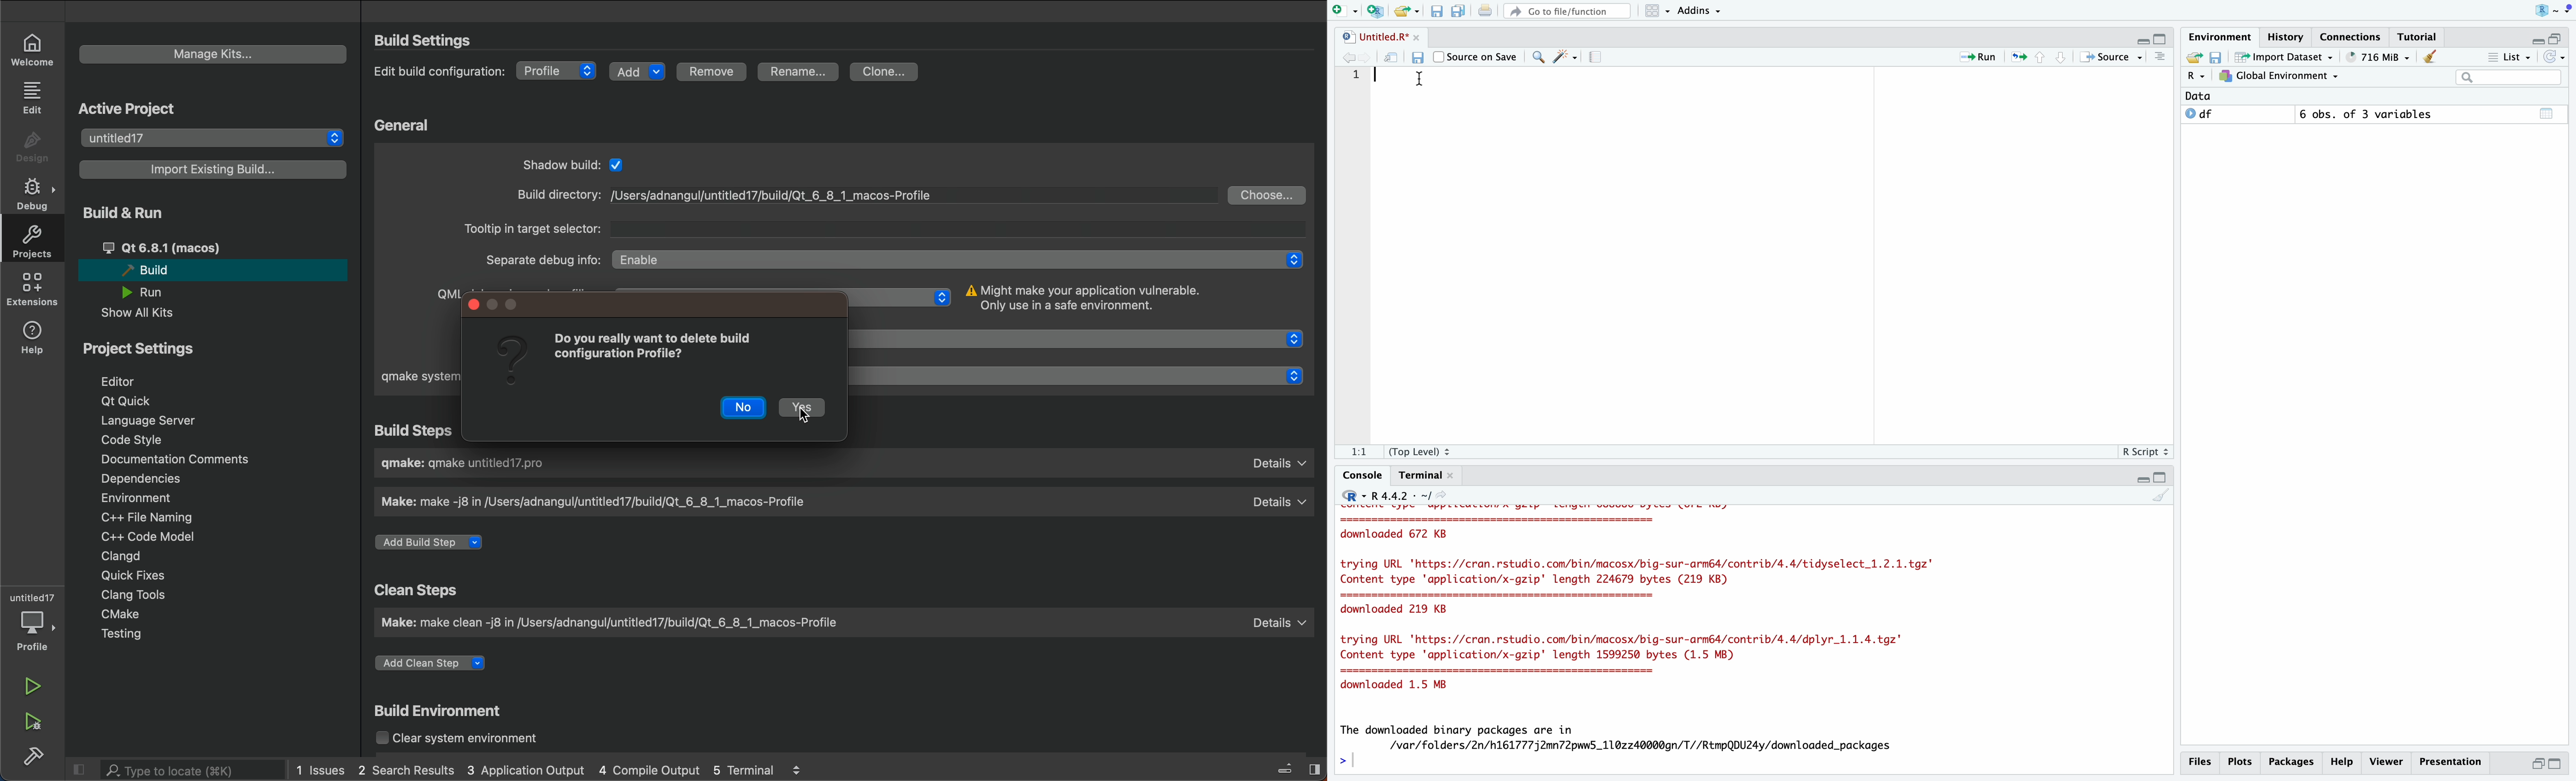  Describe the element at coordinates (2538, 38) in the screenshot. I see `Hide` at that location.